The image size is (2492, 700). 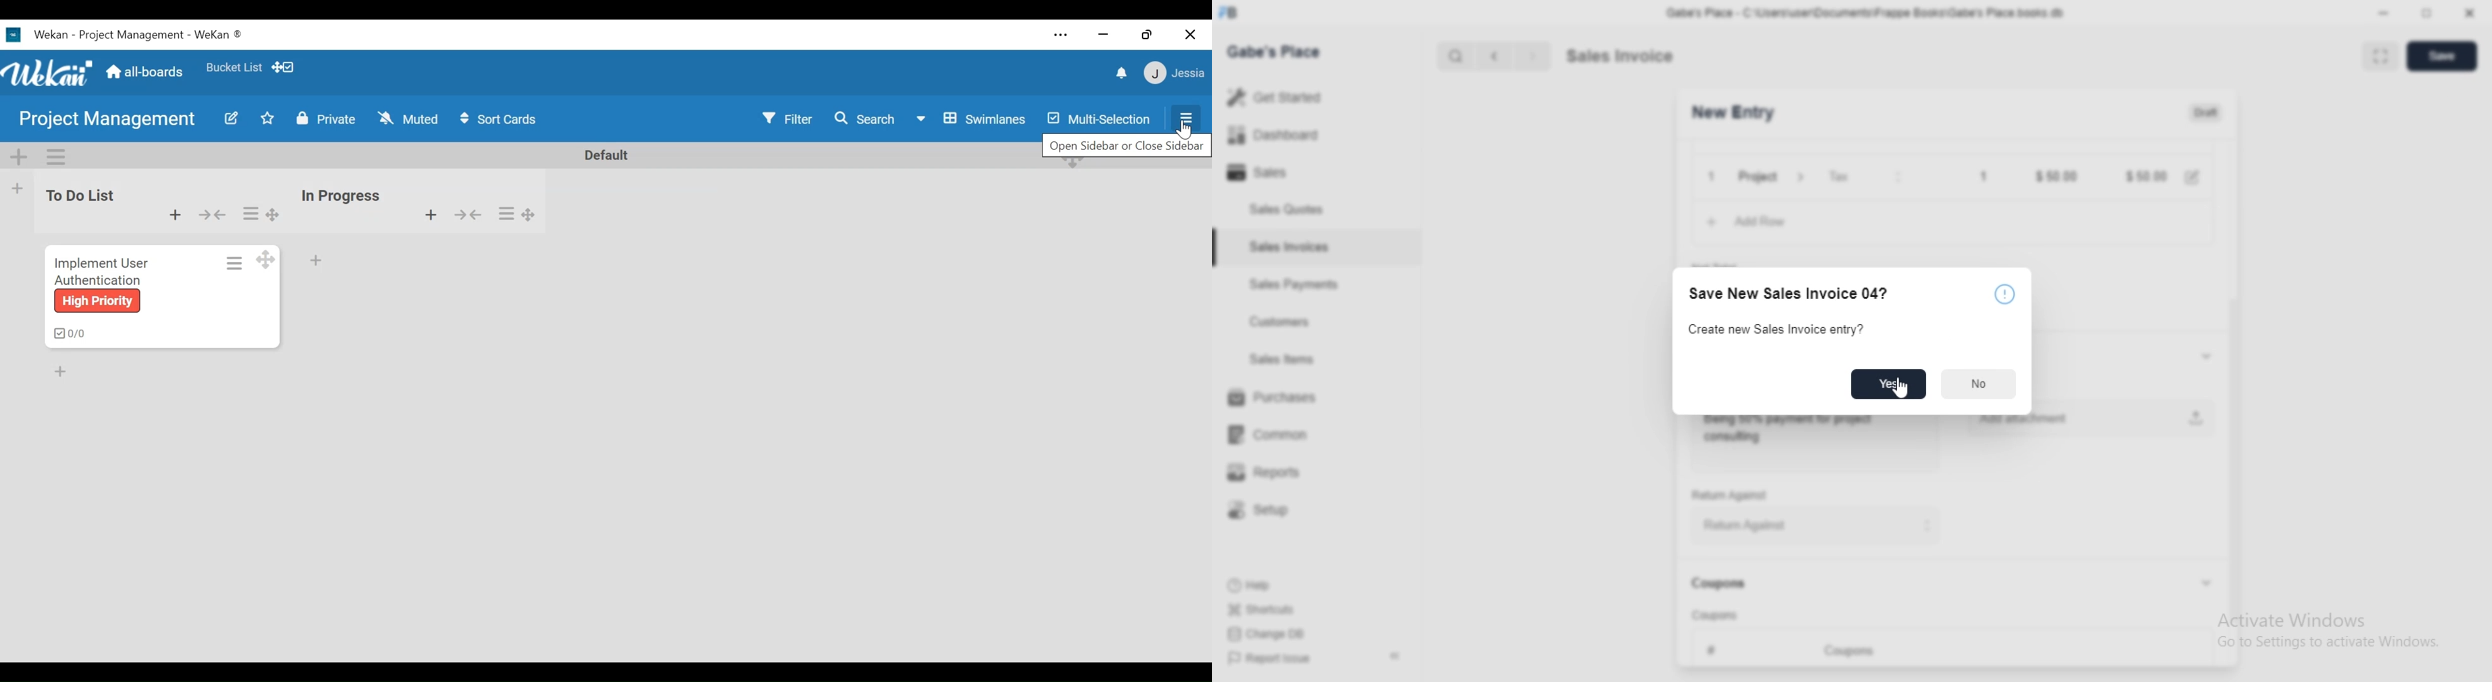 I want to click on restore, so click(x=1147, y=34).